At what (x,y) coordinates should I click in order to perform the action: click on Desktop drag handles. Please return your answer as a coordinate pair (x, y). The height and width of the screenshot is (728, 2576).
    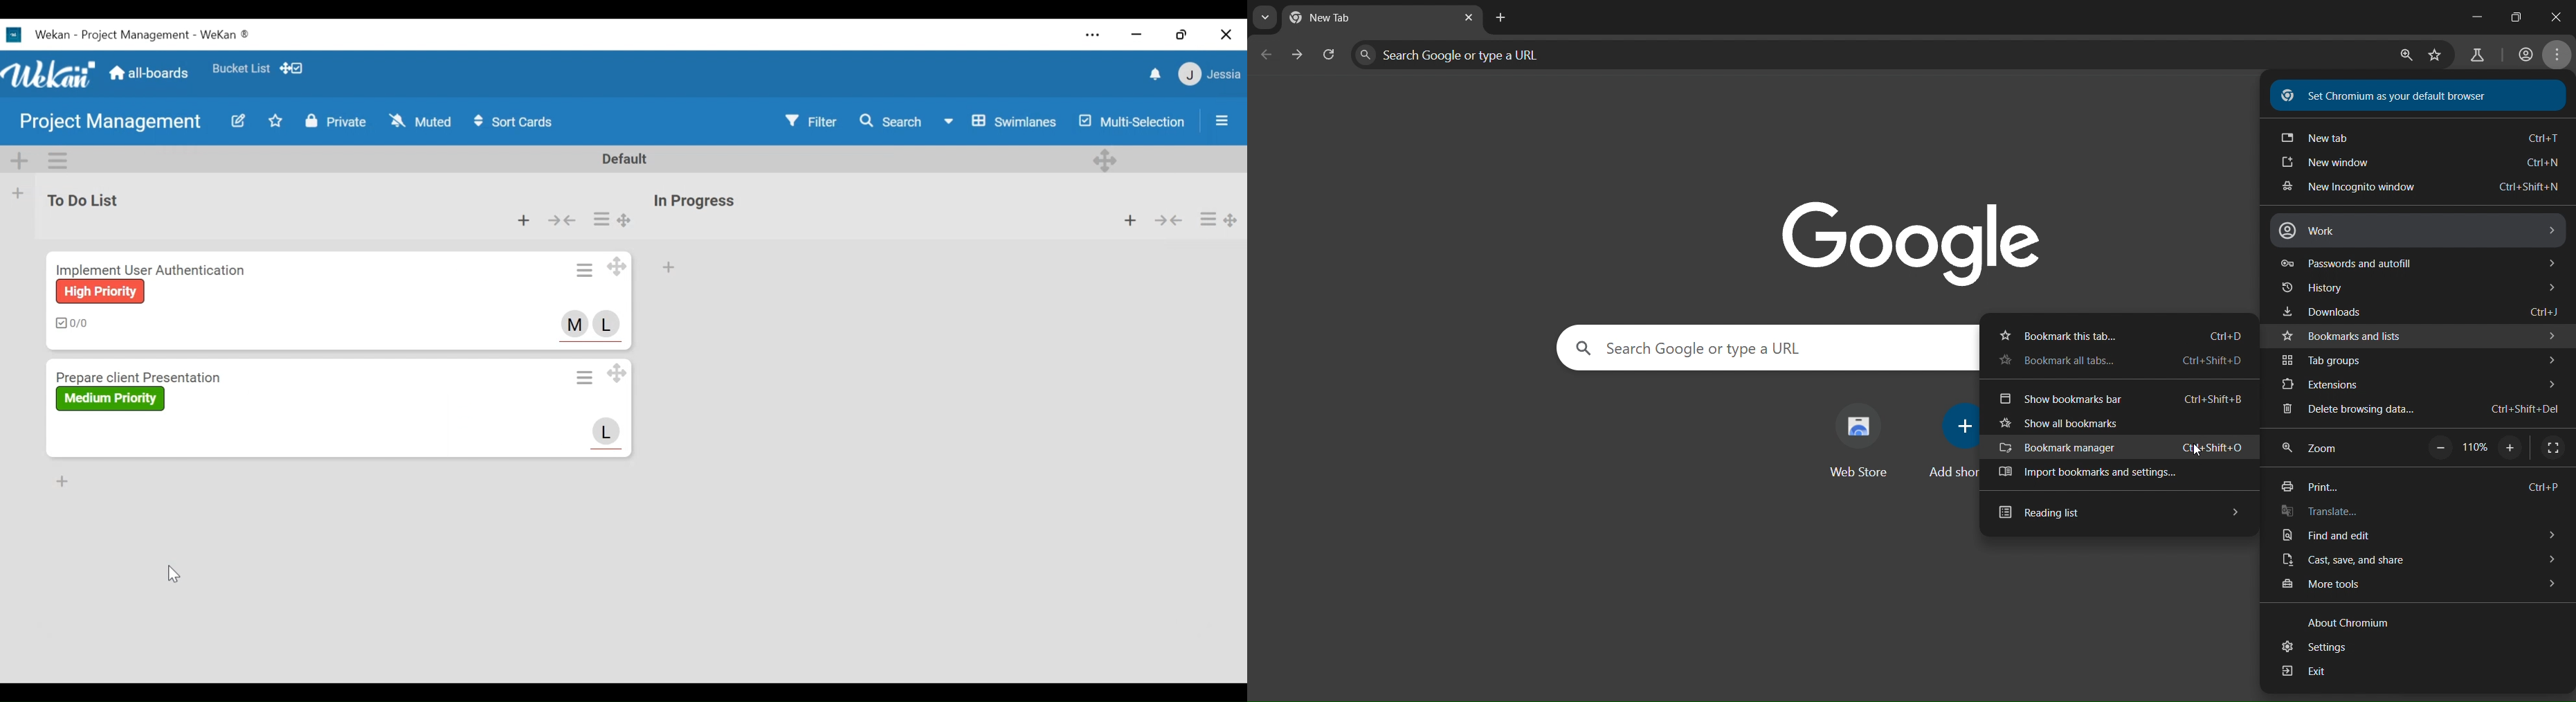
    Looking at the image, I should click on (1231, 219).